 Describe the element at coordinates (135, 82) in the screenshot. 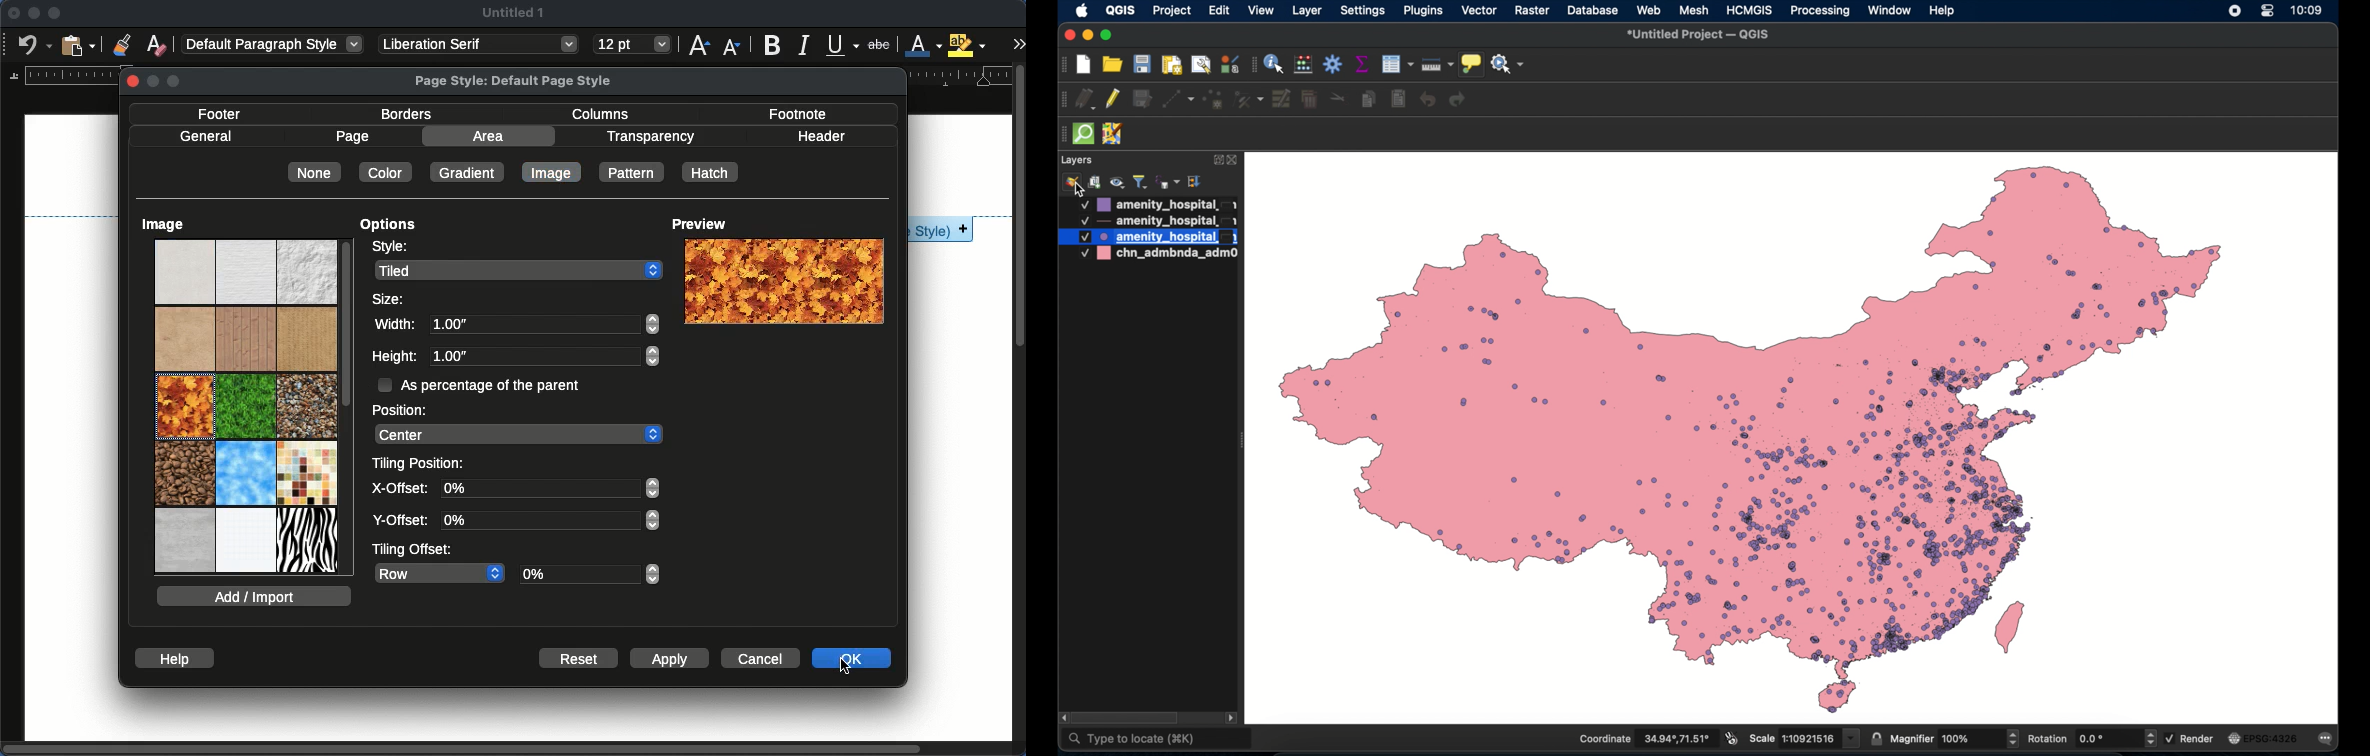

I see `Close` at that location.